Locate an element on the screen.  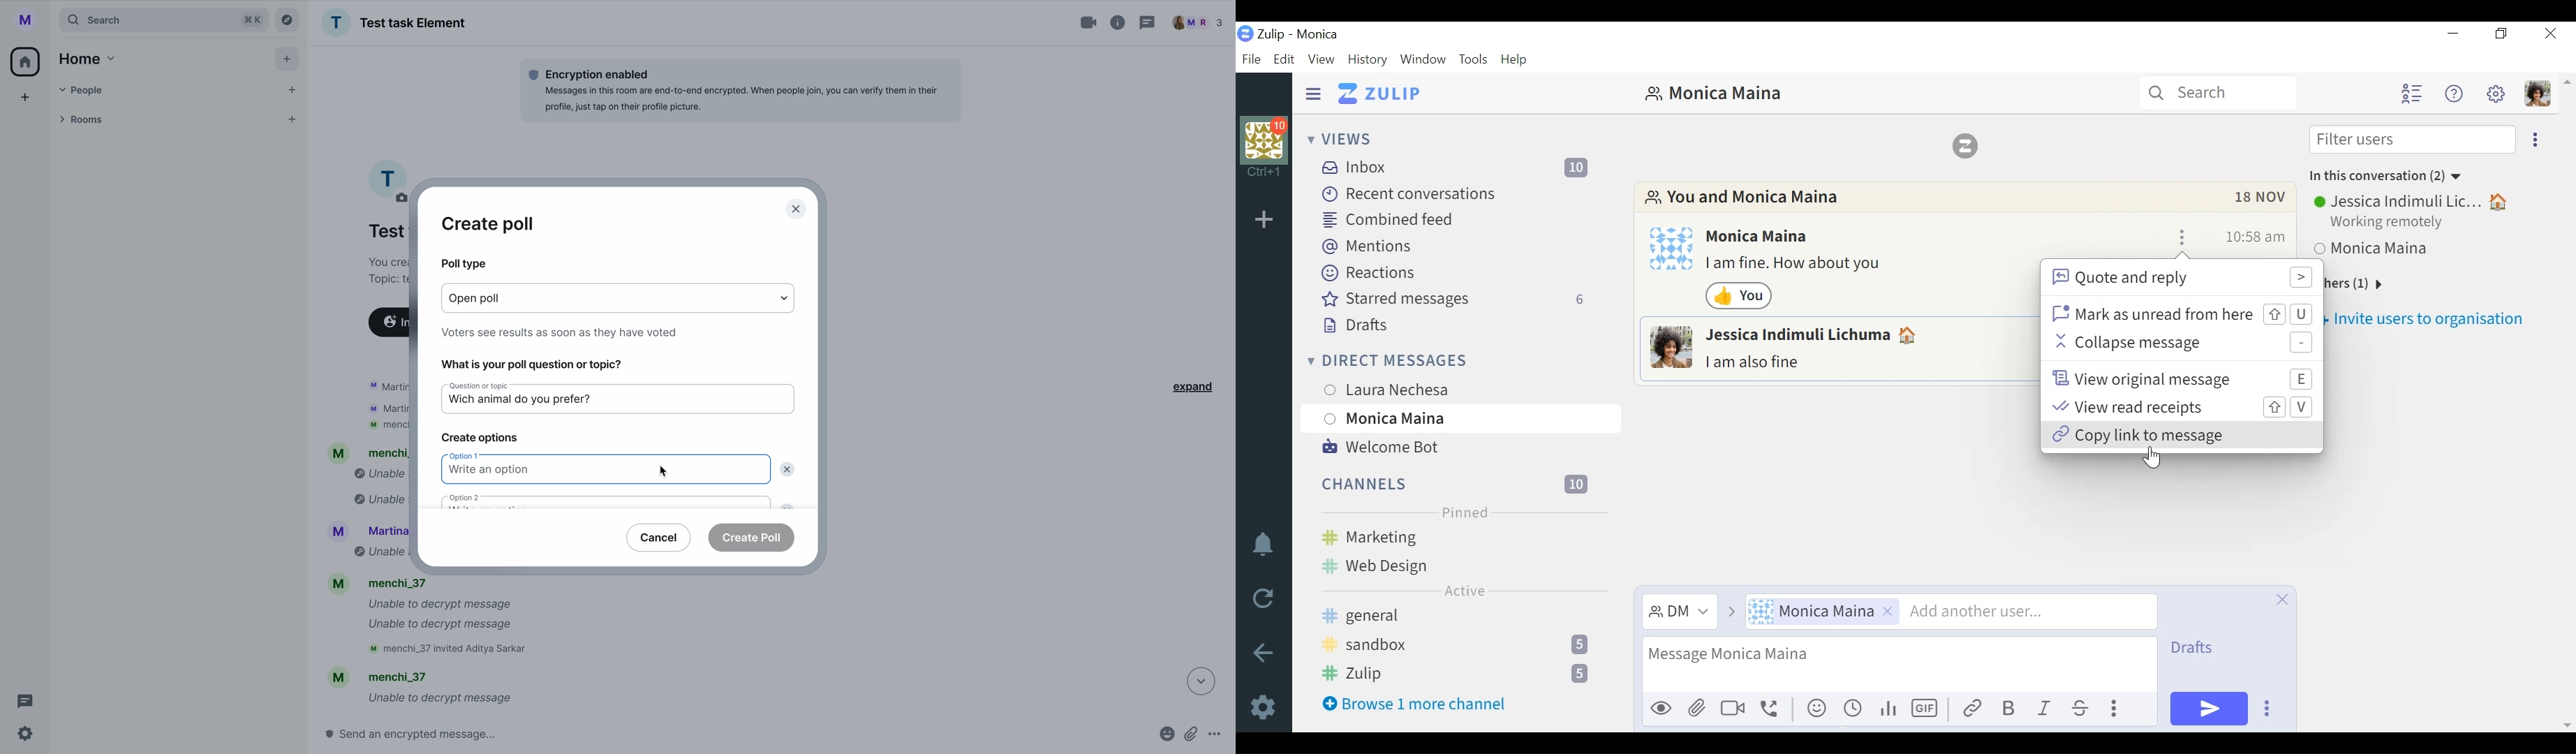
write an option is located at coordinates (569, 468).